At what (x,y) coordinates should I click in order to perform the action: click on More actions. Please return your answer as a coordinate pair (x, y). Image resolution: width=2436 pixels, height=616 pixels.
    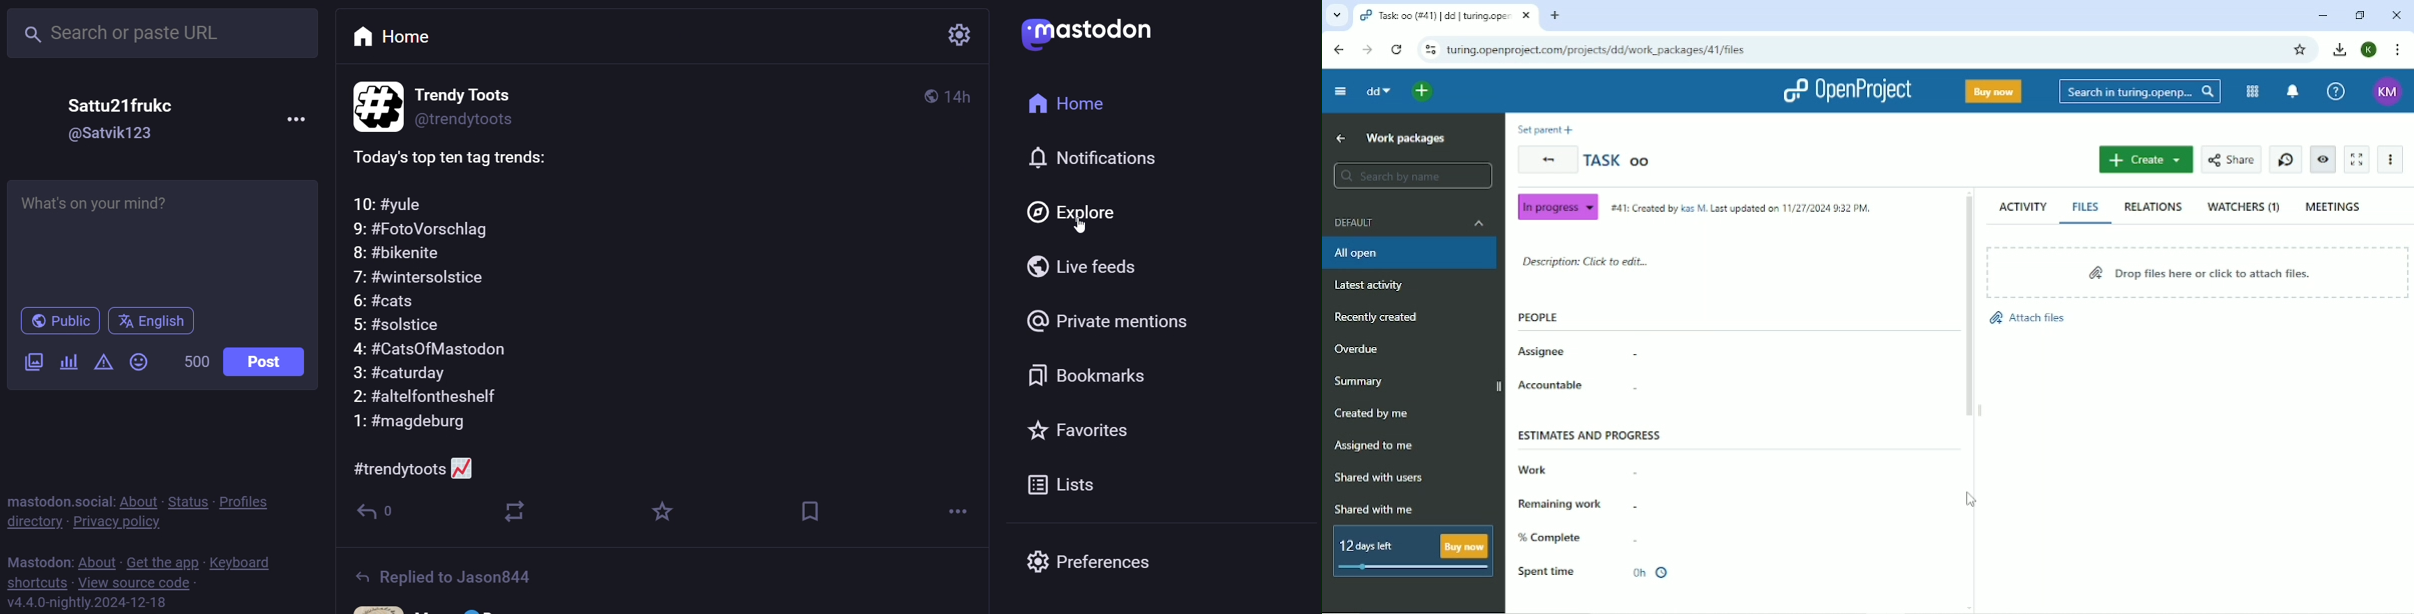
    Looking at the image, I should click on (2389, 159).